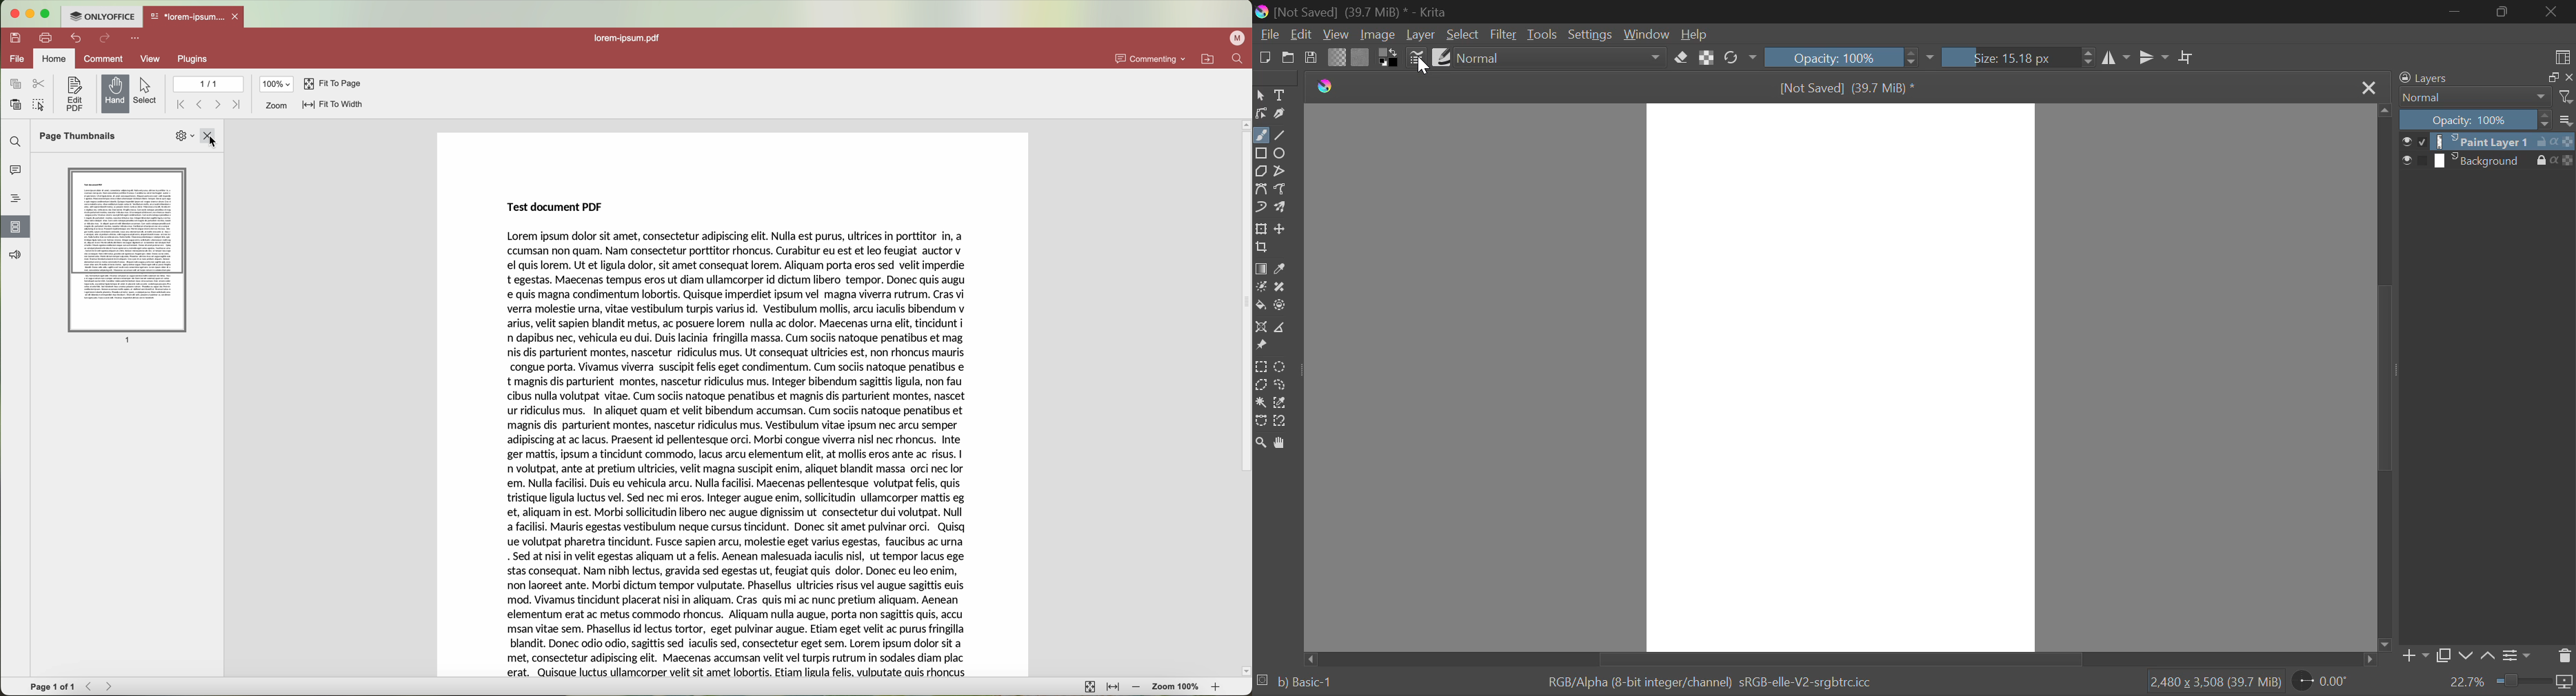  I want to click on Continuous Selection, so click(1260, 403).